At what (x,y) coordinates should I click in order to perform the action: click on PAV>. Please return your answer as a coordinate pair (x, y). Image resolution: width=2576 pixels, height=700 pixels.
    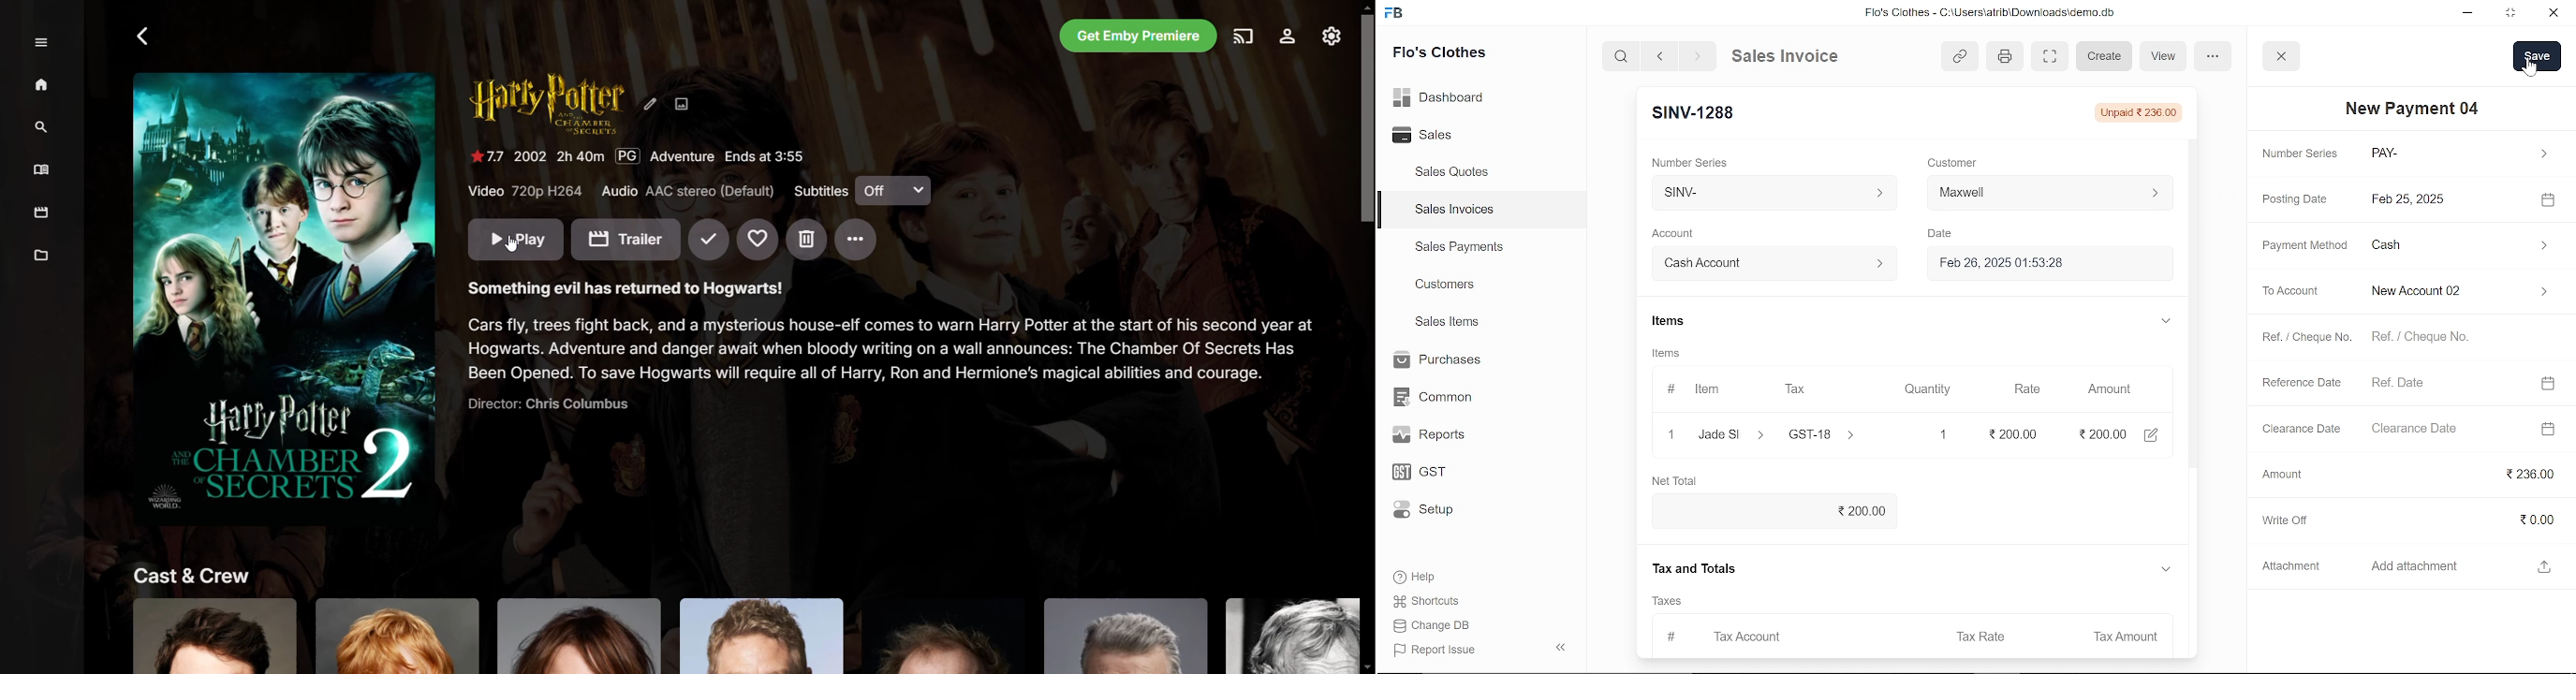
    Looking at the image, I should click on (2458, 154).